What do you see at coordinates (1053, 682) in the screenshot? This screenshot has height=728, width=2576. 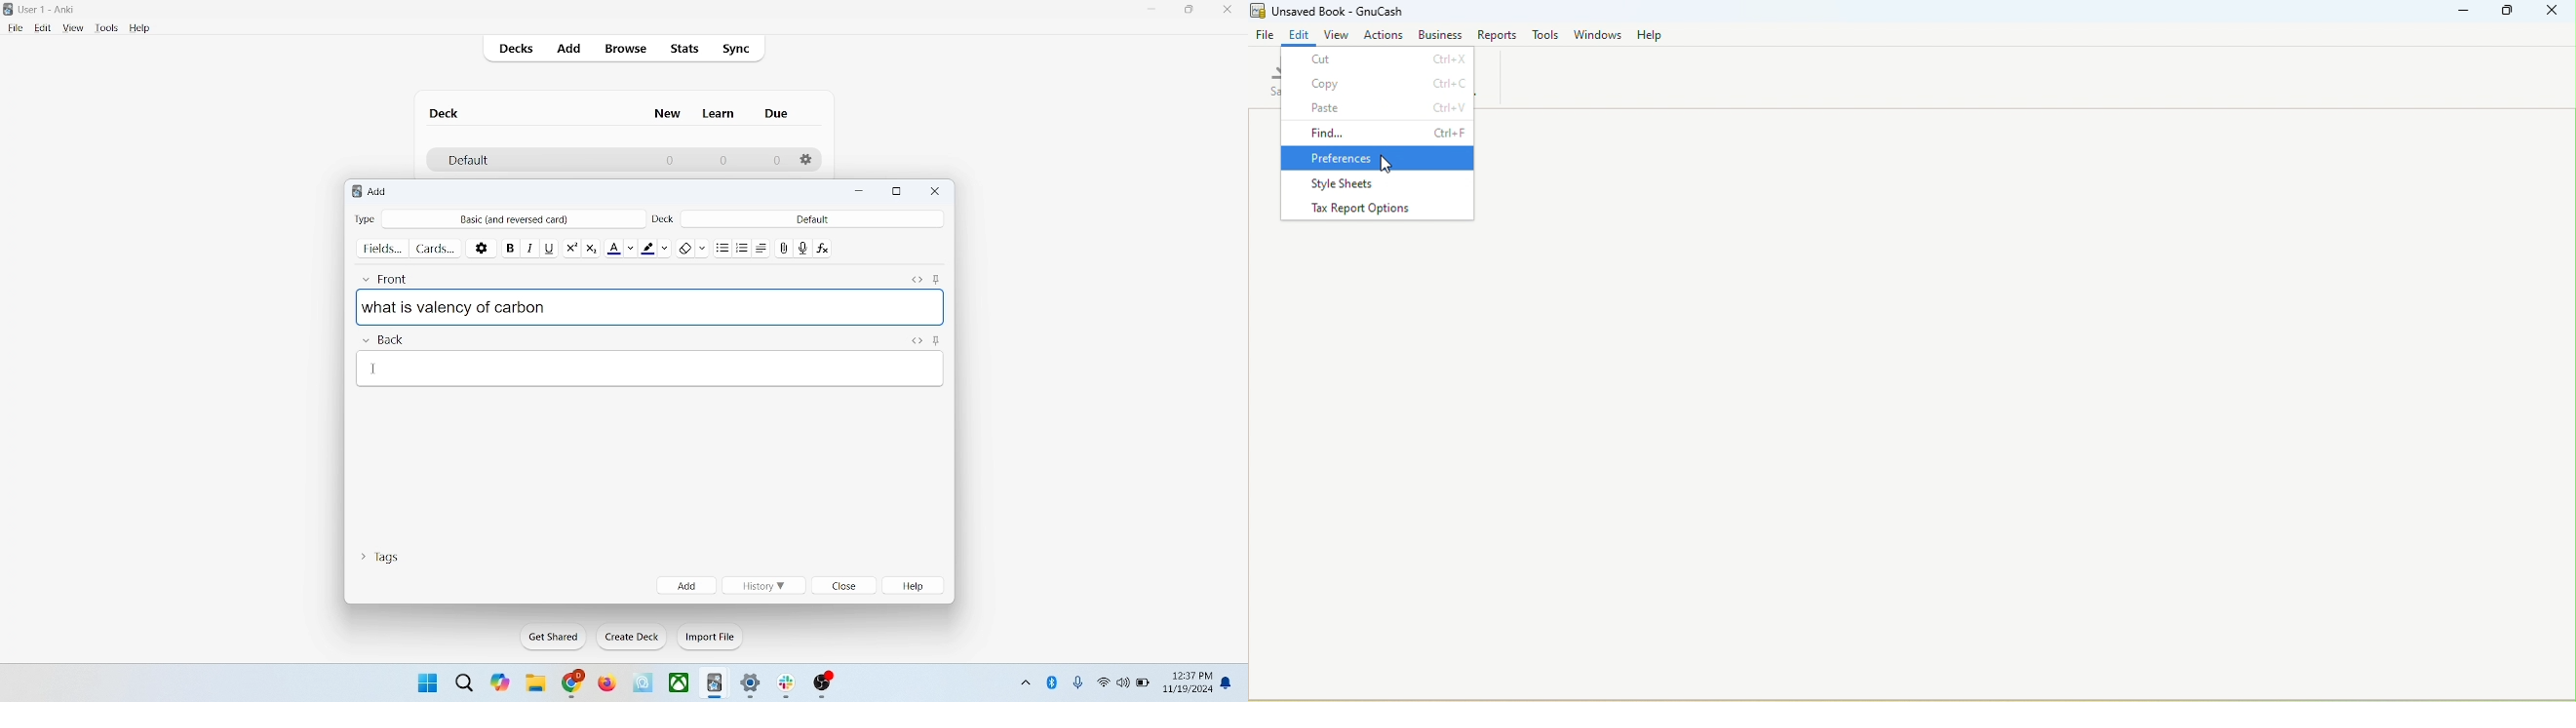 I see `bluetooth` at bounding box center [1053, 682].